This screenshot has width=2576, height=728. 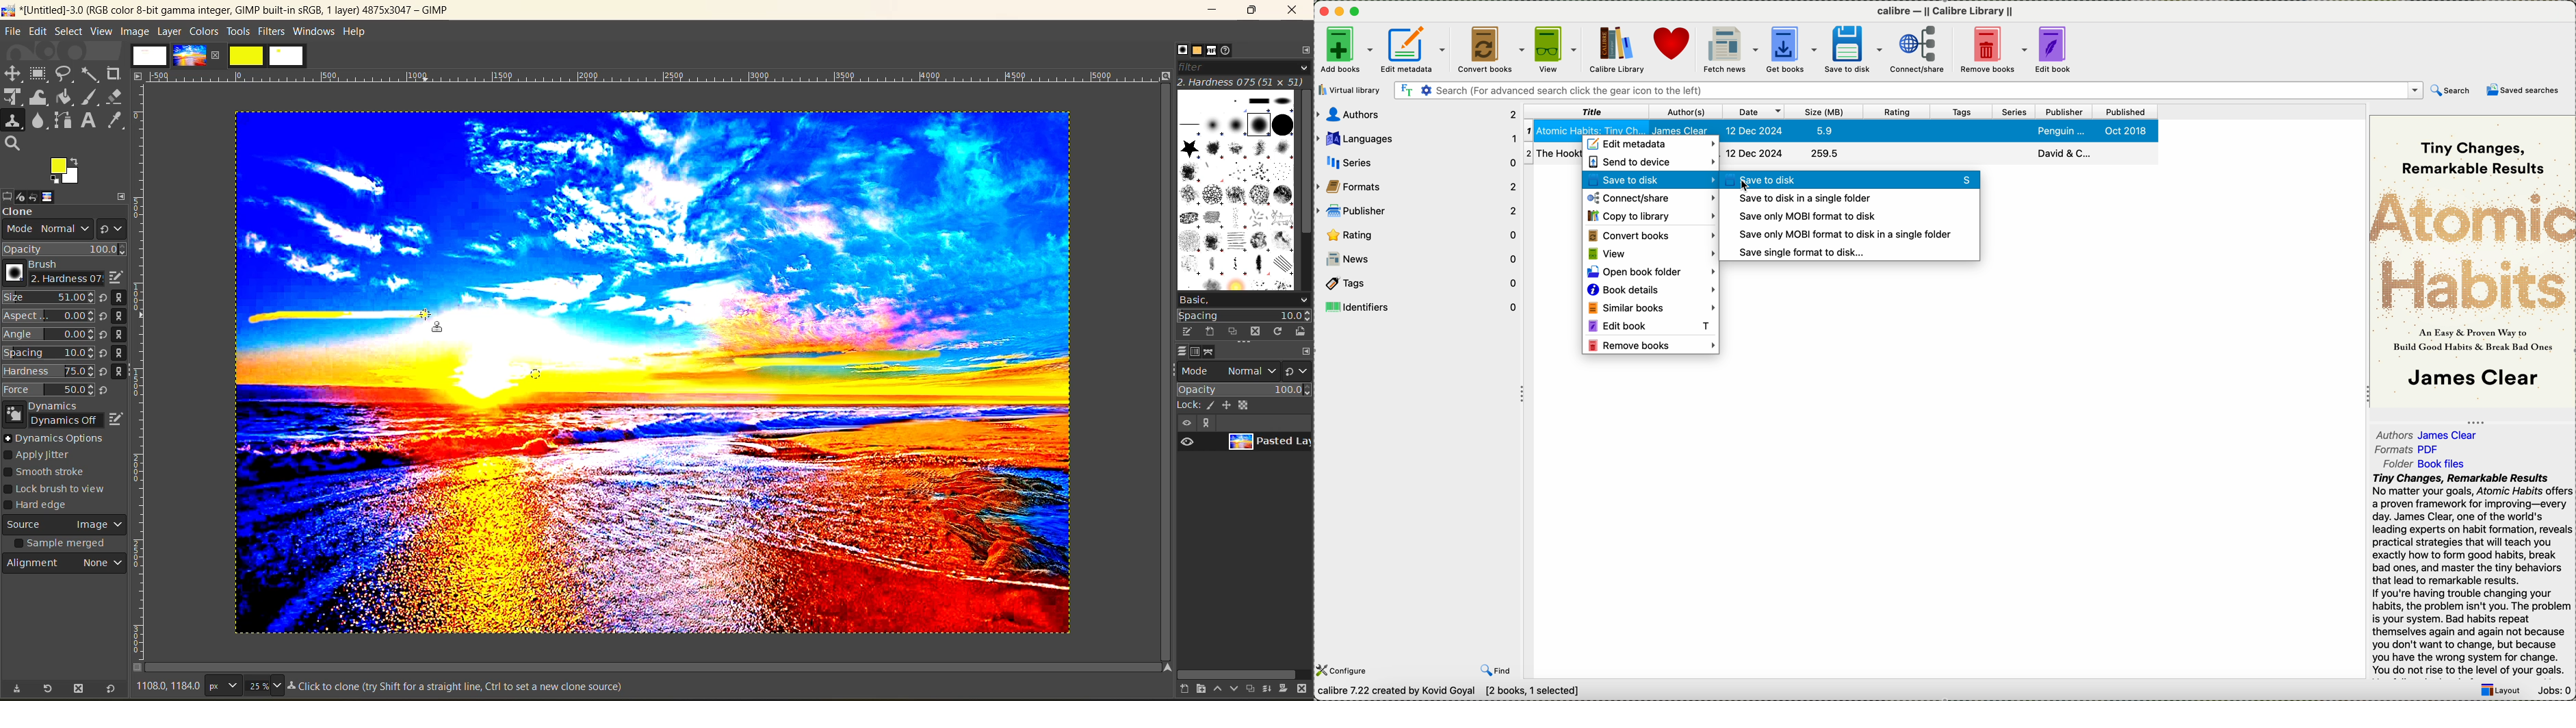 What do you see at coordinates (1195, 51) in the screenshot?
I see `patterns` at bounding box center [1195, 51].